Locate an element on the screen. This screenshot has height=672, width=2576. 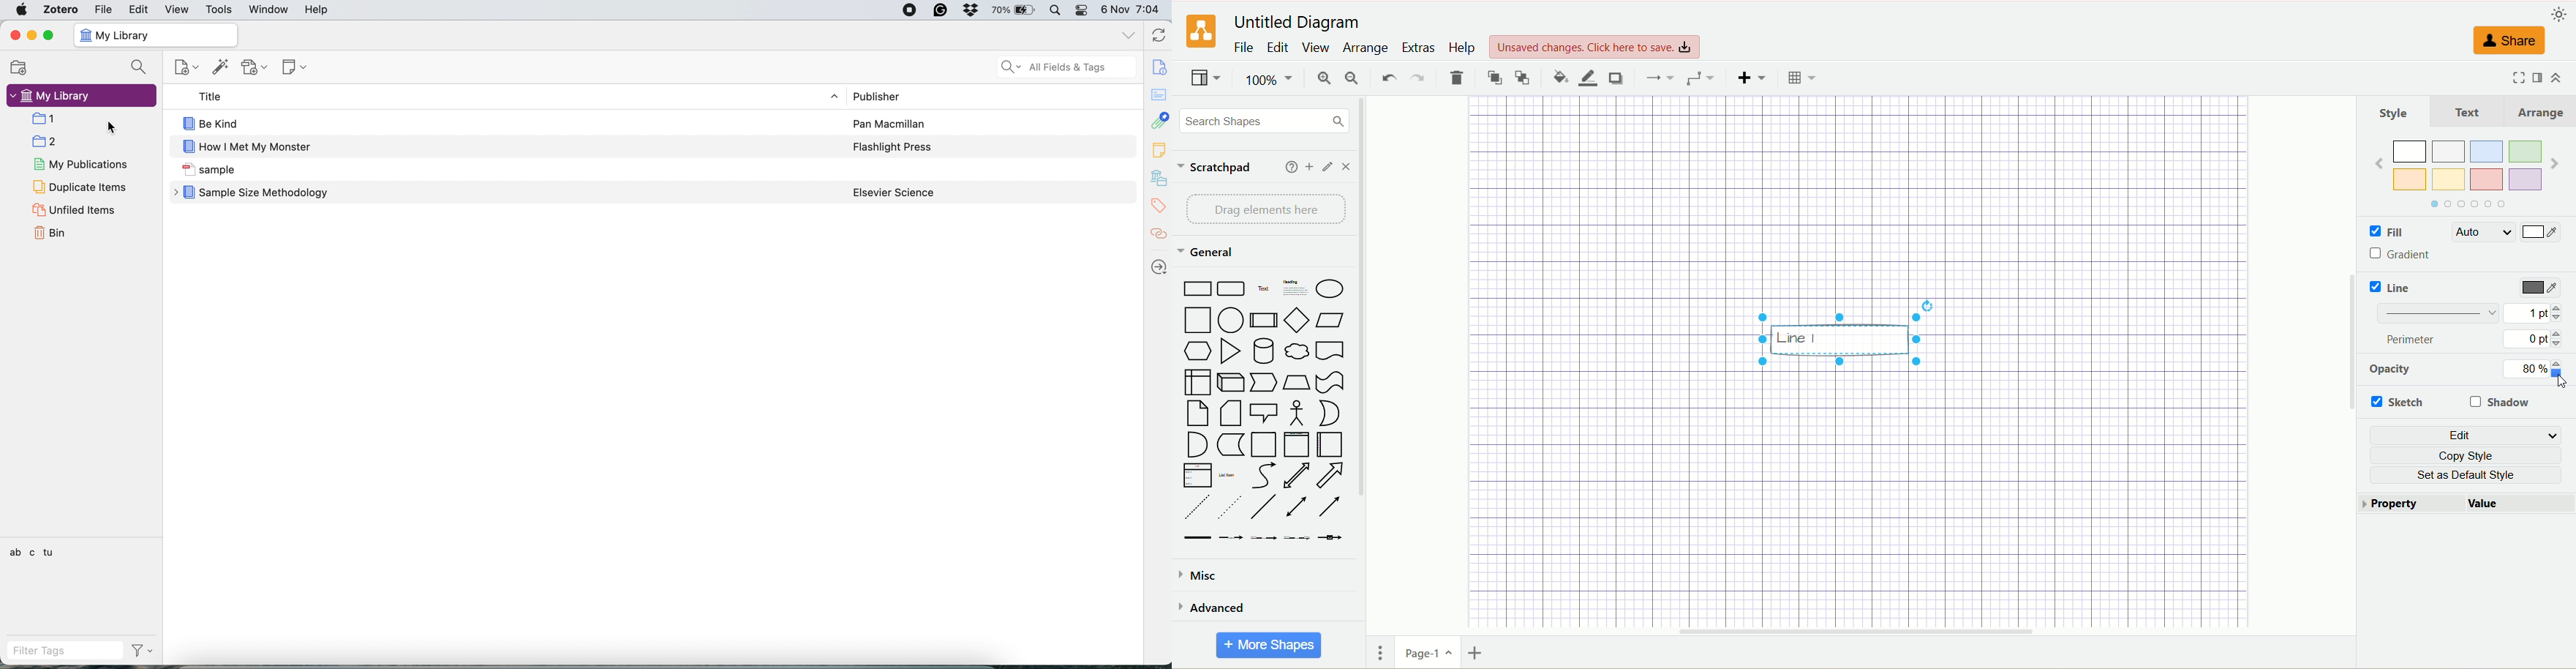
battery is located at coordinates (1017, 10).